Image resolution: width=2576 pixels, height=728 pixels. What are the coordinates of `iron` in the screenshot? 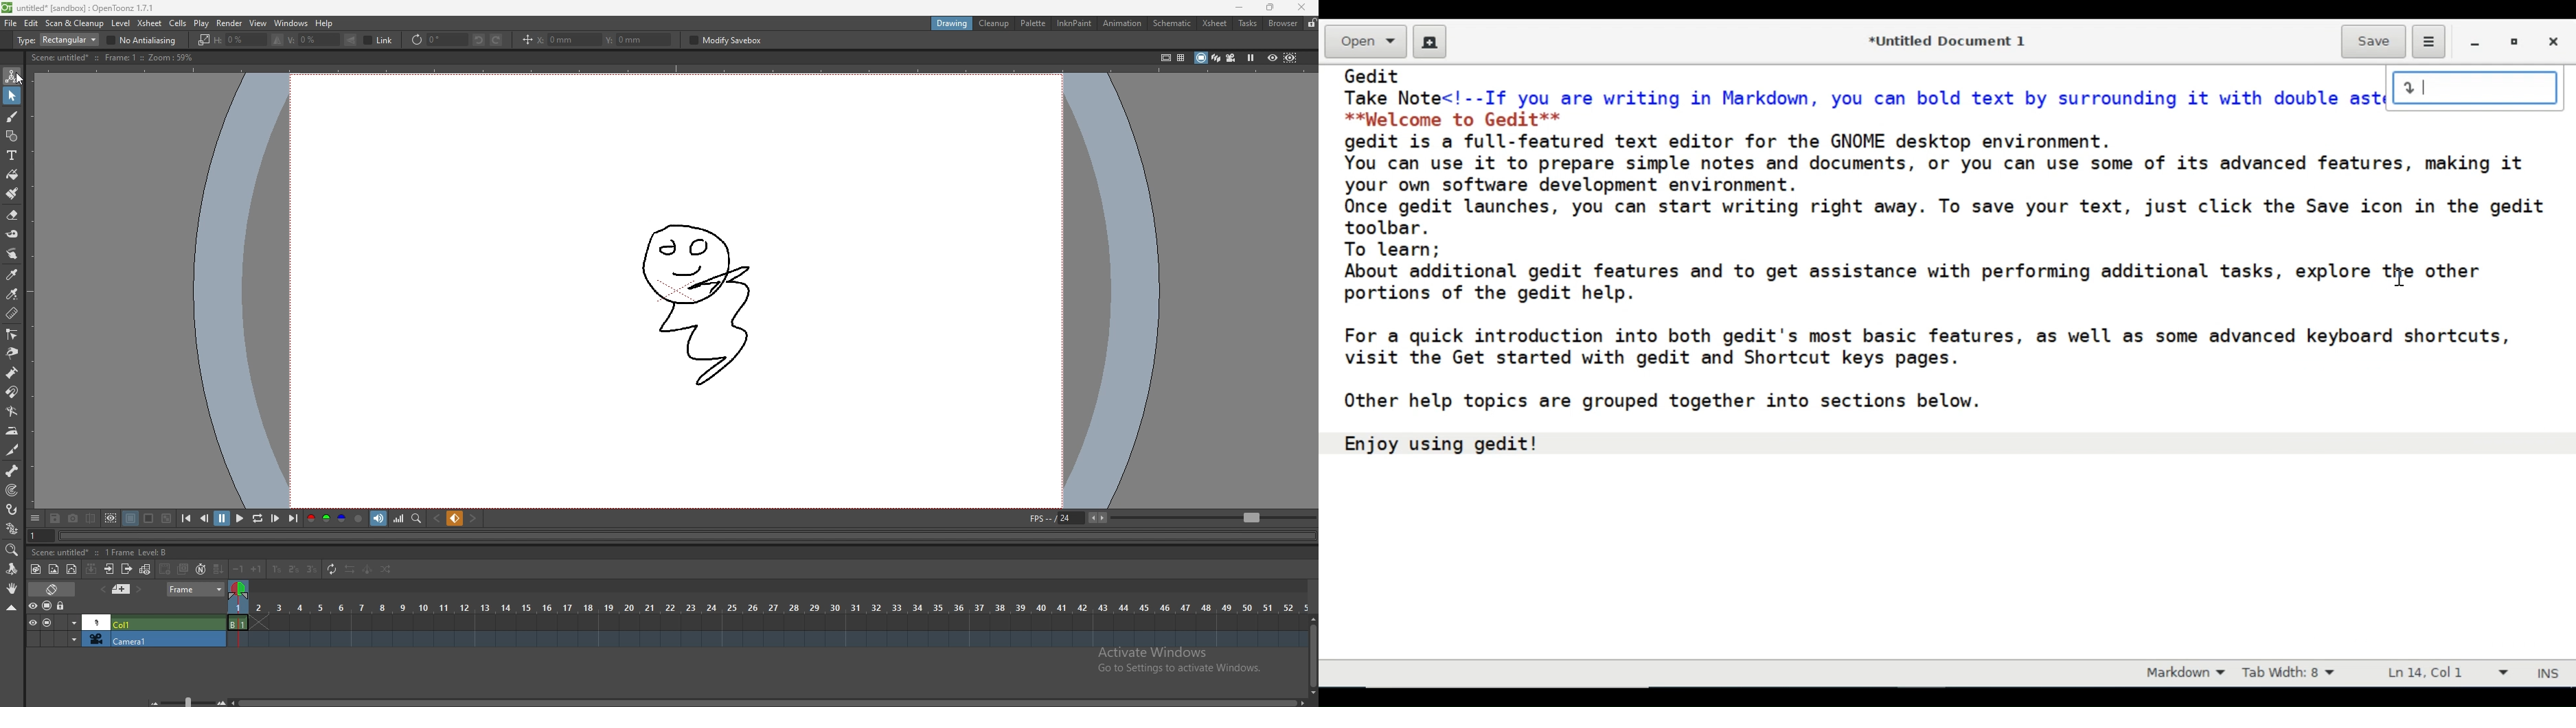 It's located at (13, 430).